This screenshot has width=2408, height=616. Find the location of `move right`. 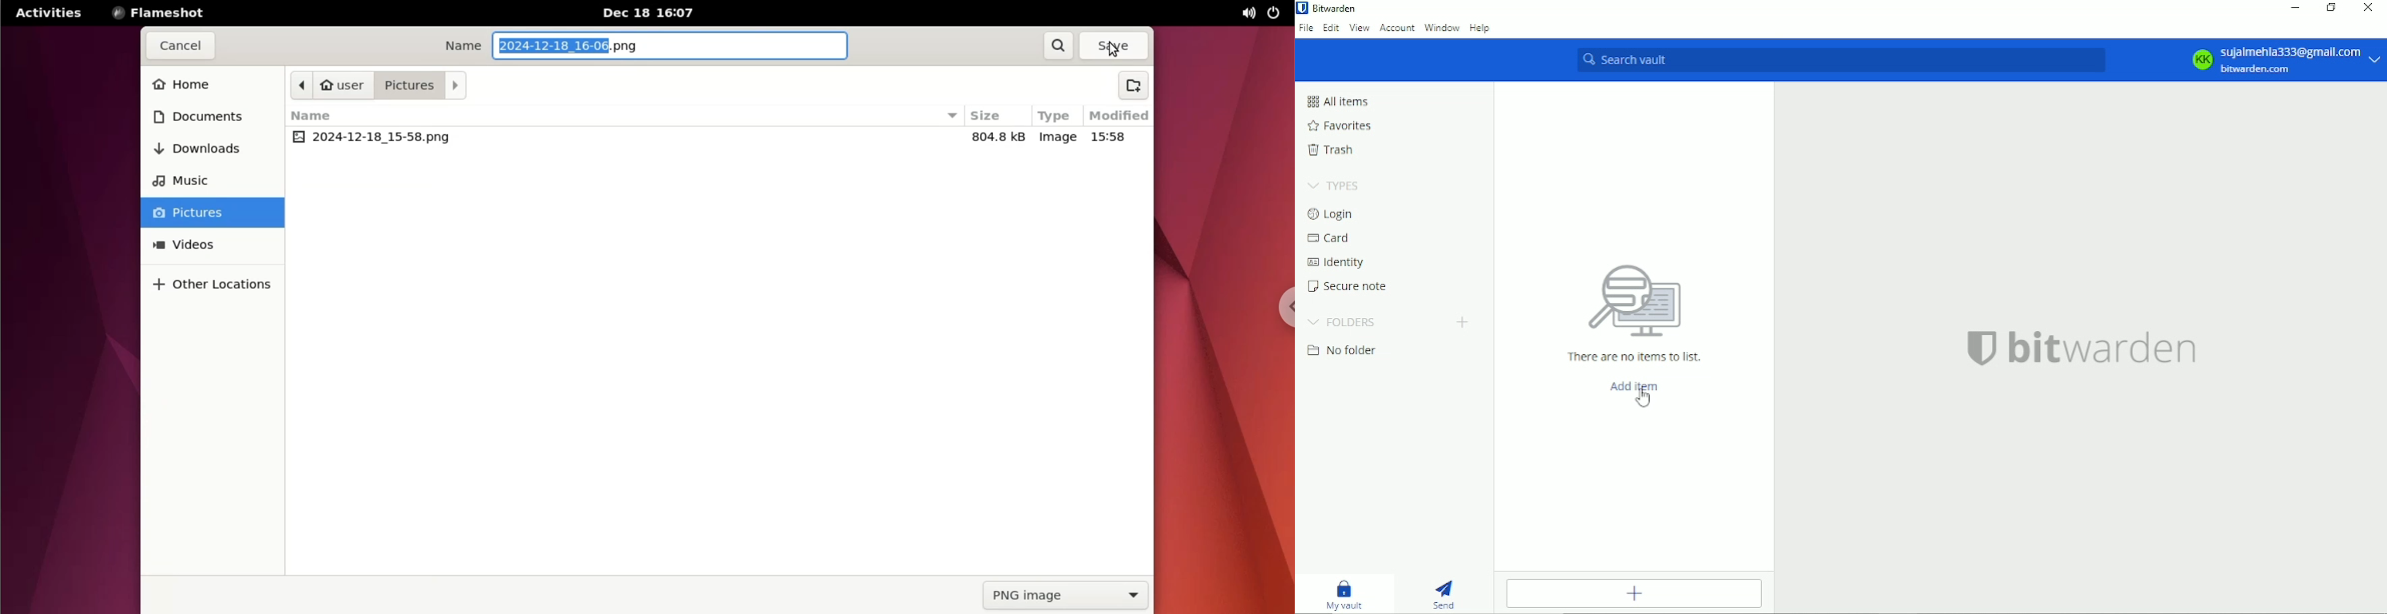

move right is located at coordinates (455, 86).